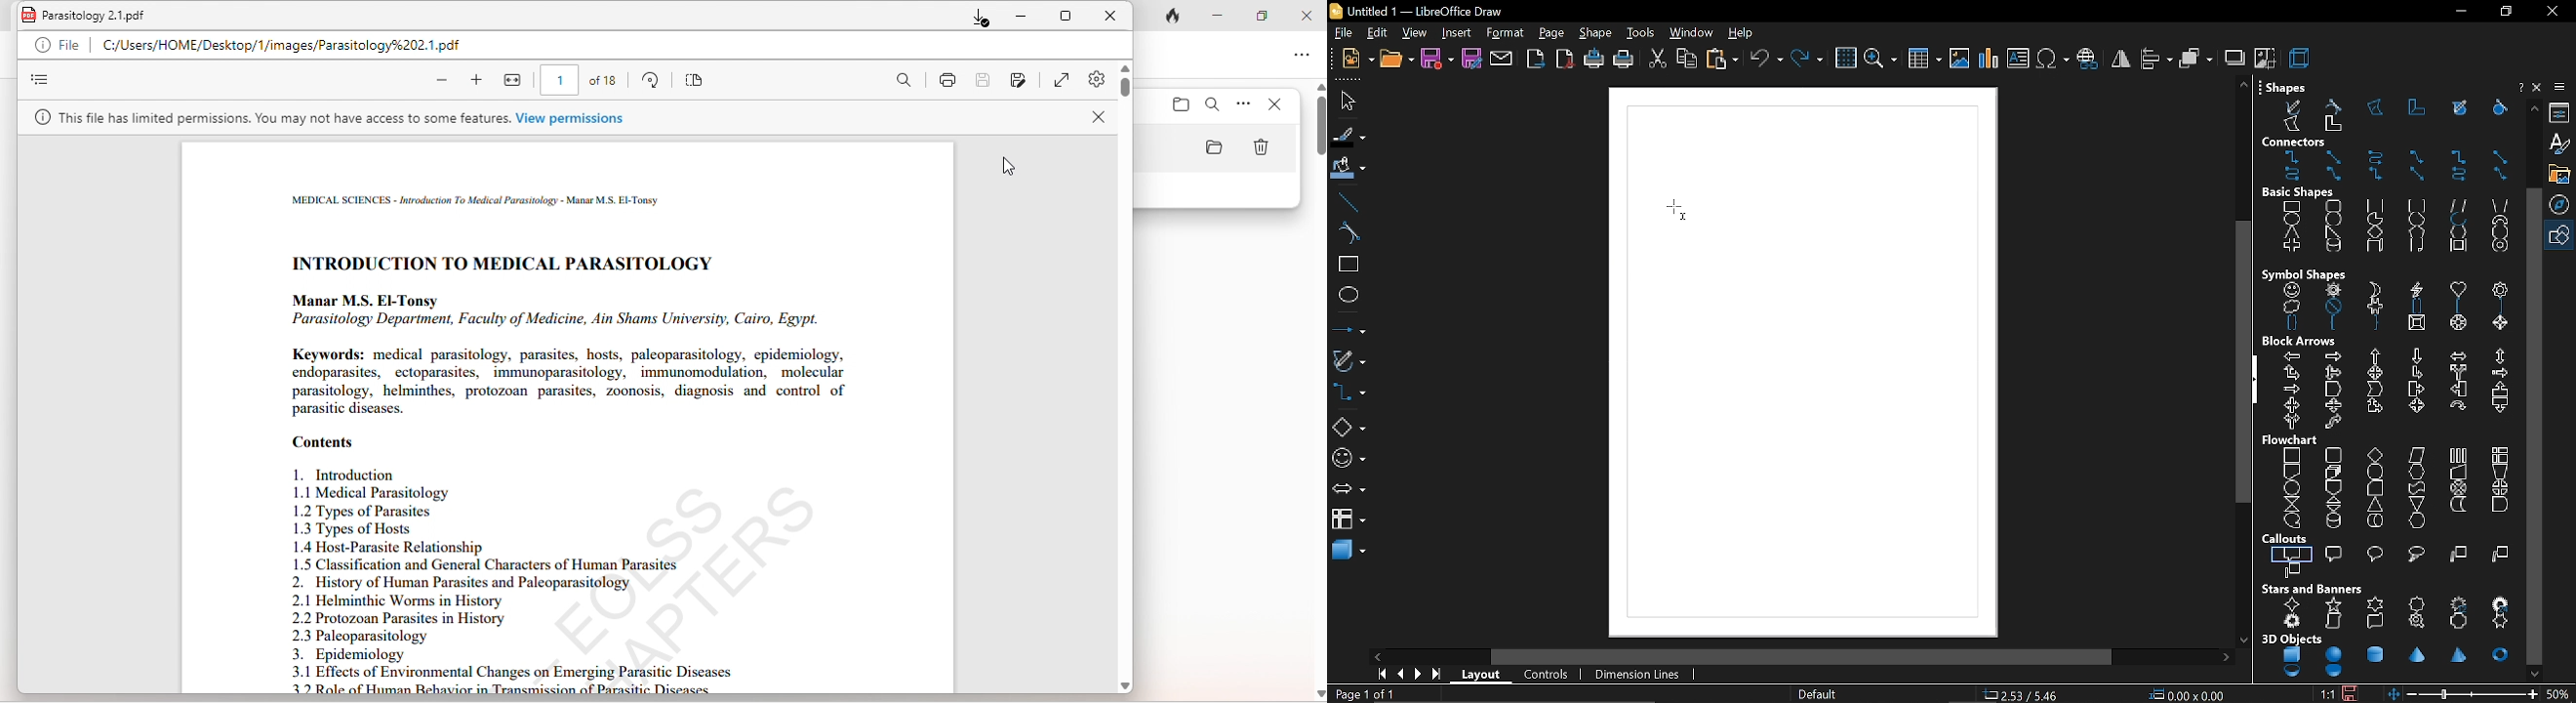 The image size is (2576, 728). Describe the element at coordinates (2500, 471) in the screenshot. I see `manual preparation` at that location.